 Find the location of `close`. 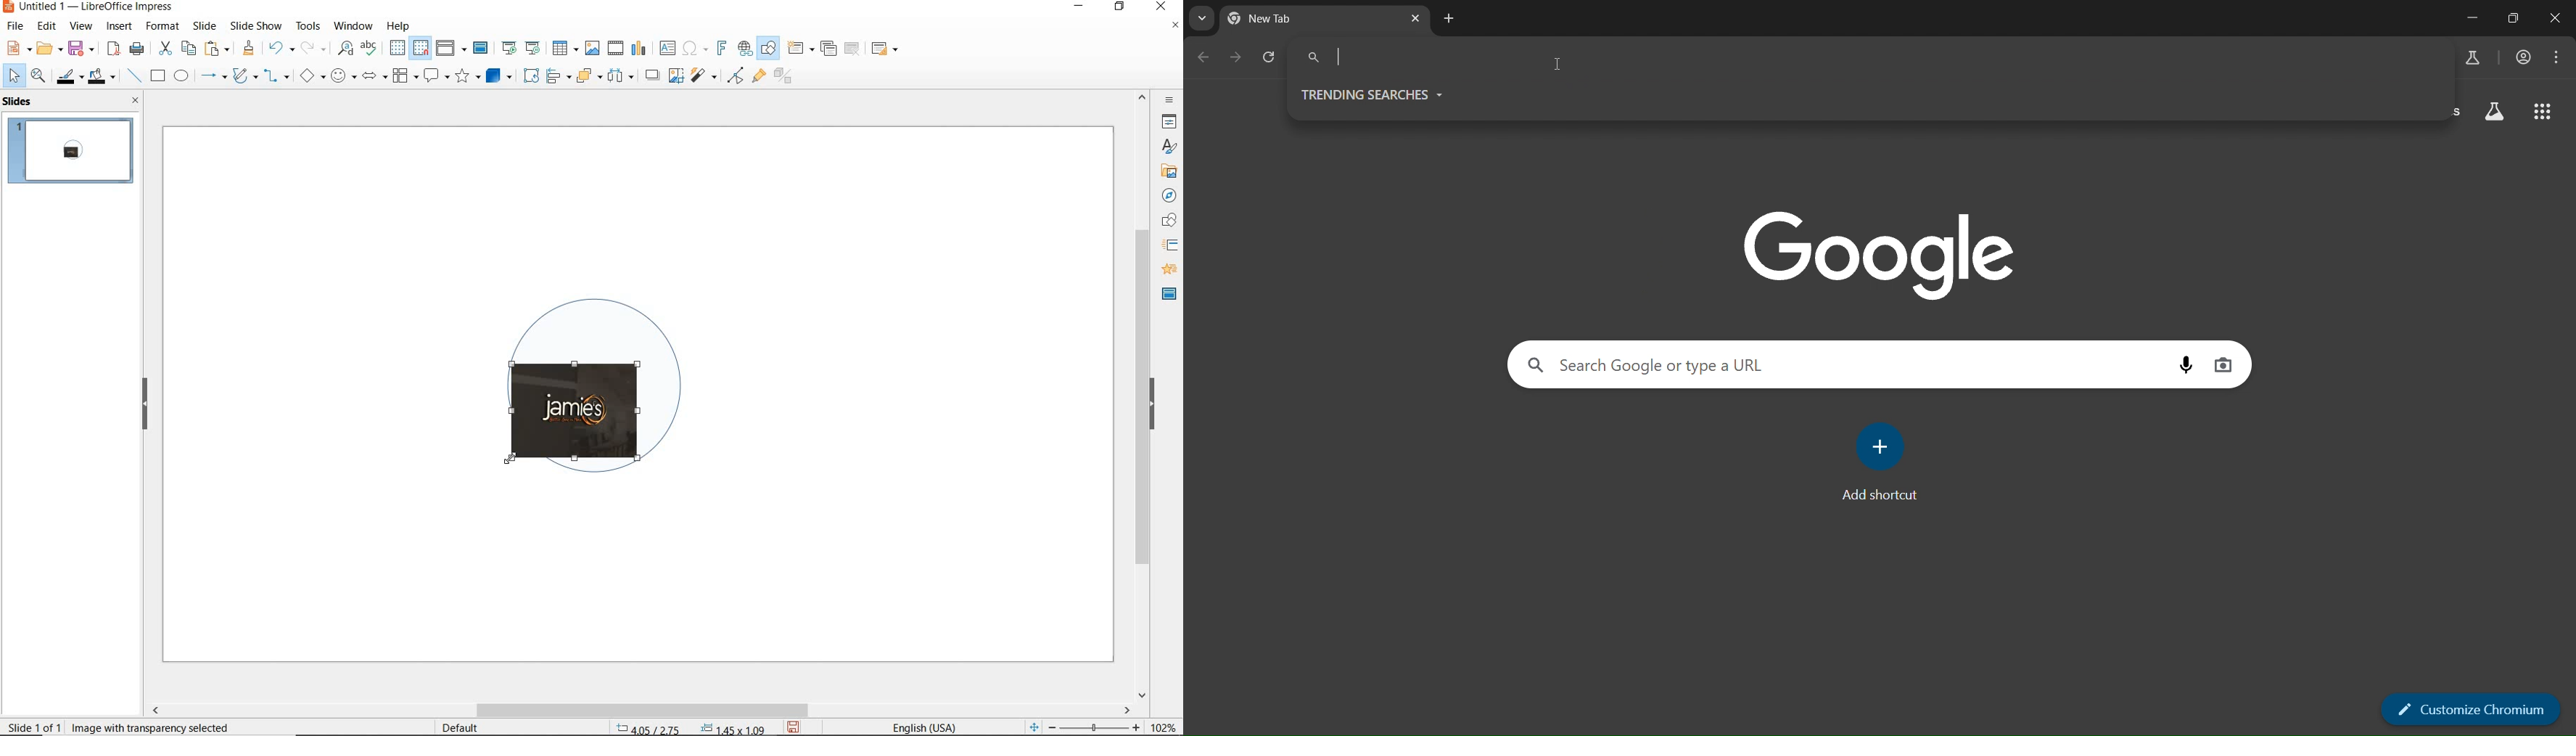

close is located at coordinates (1161, 7).